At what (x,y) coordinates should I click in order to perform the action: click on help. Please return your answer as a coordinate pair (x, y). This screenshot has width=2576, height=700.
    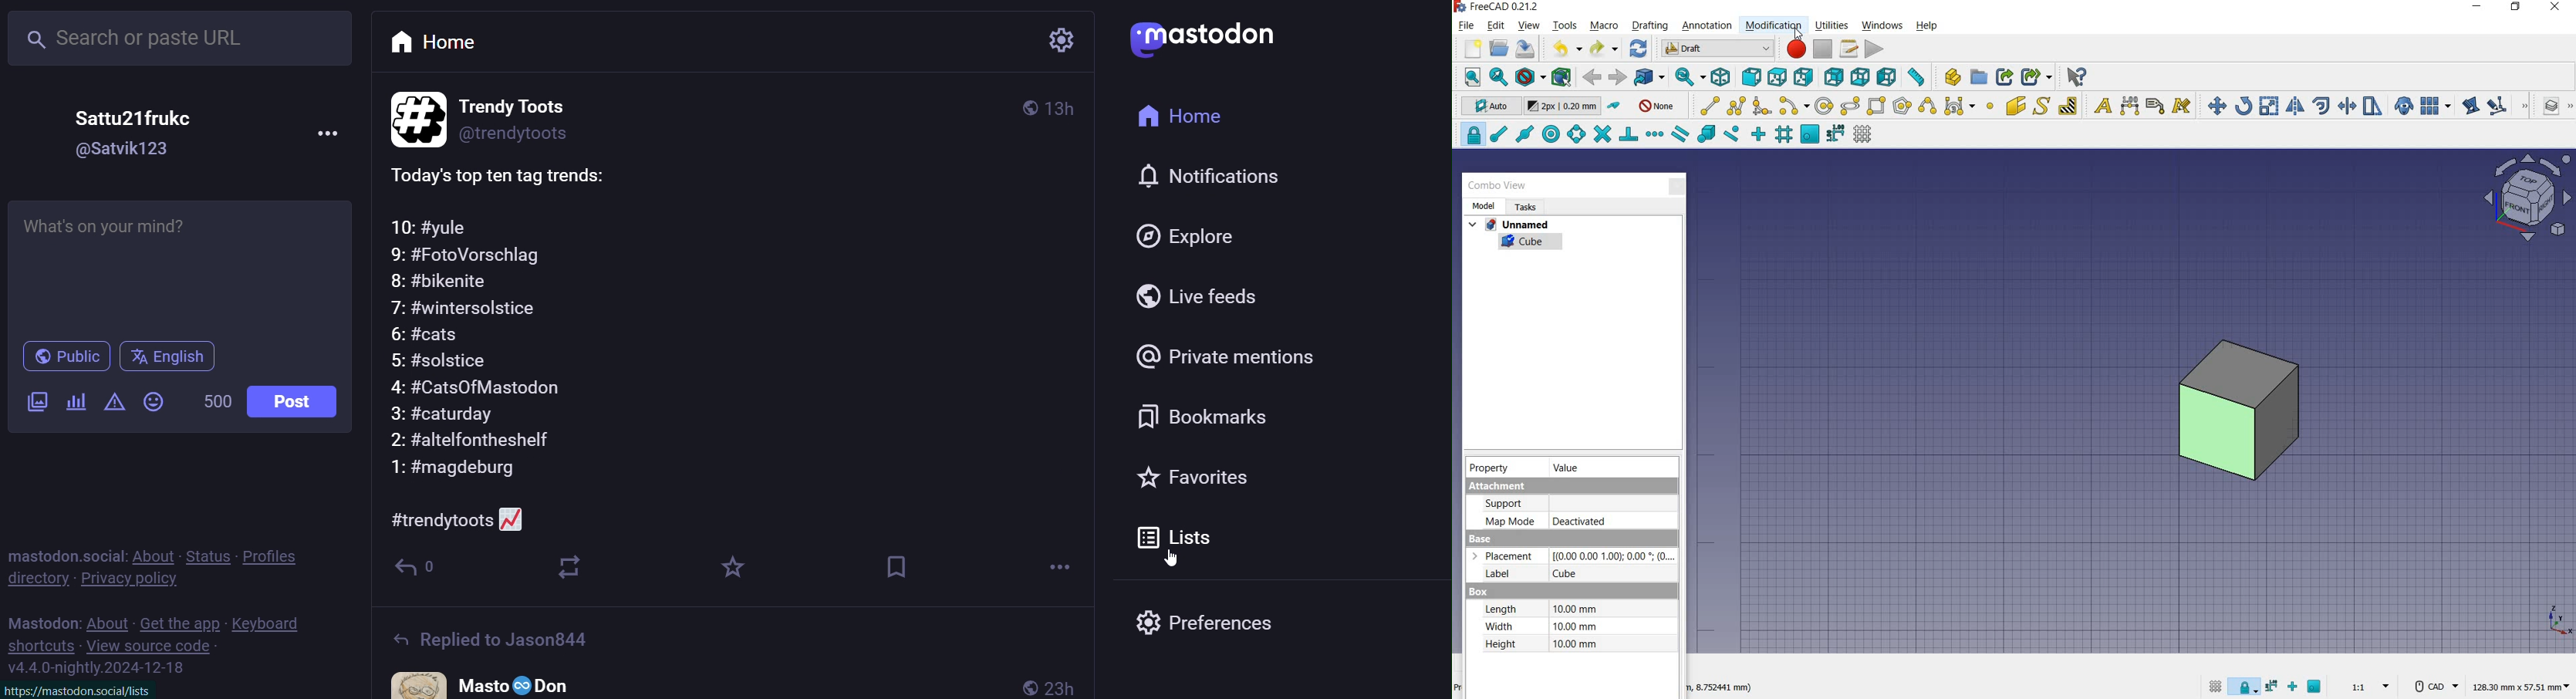
    Looking at the image, I should click on (1927, 26).